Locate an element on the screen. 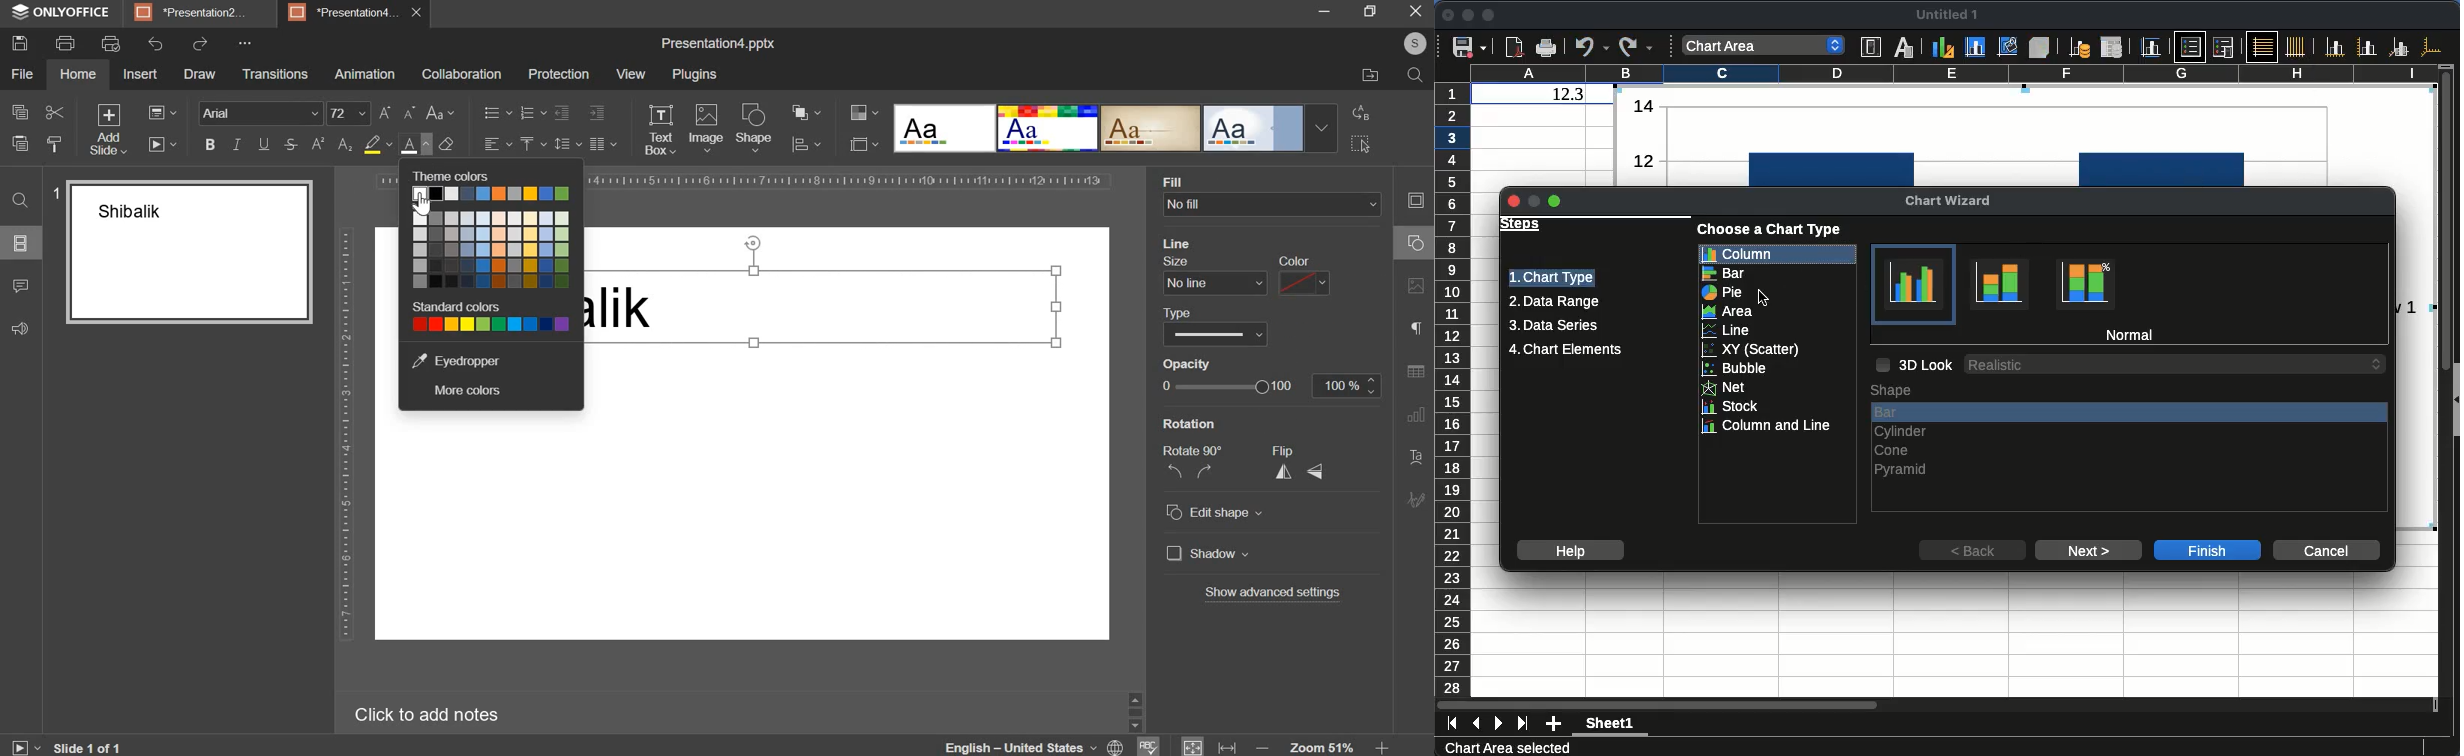 The height and width of the screenshot is (756, 2464). chart type  is located at coordinates (1552, 278).